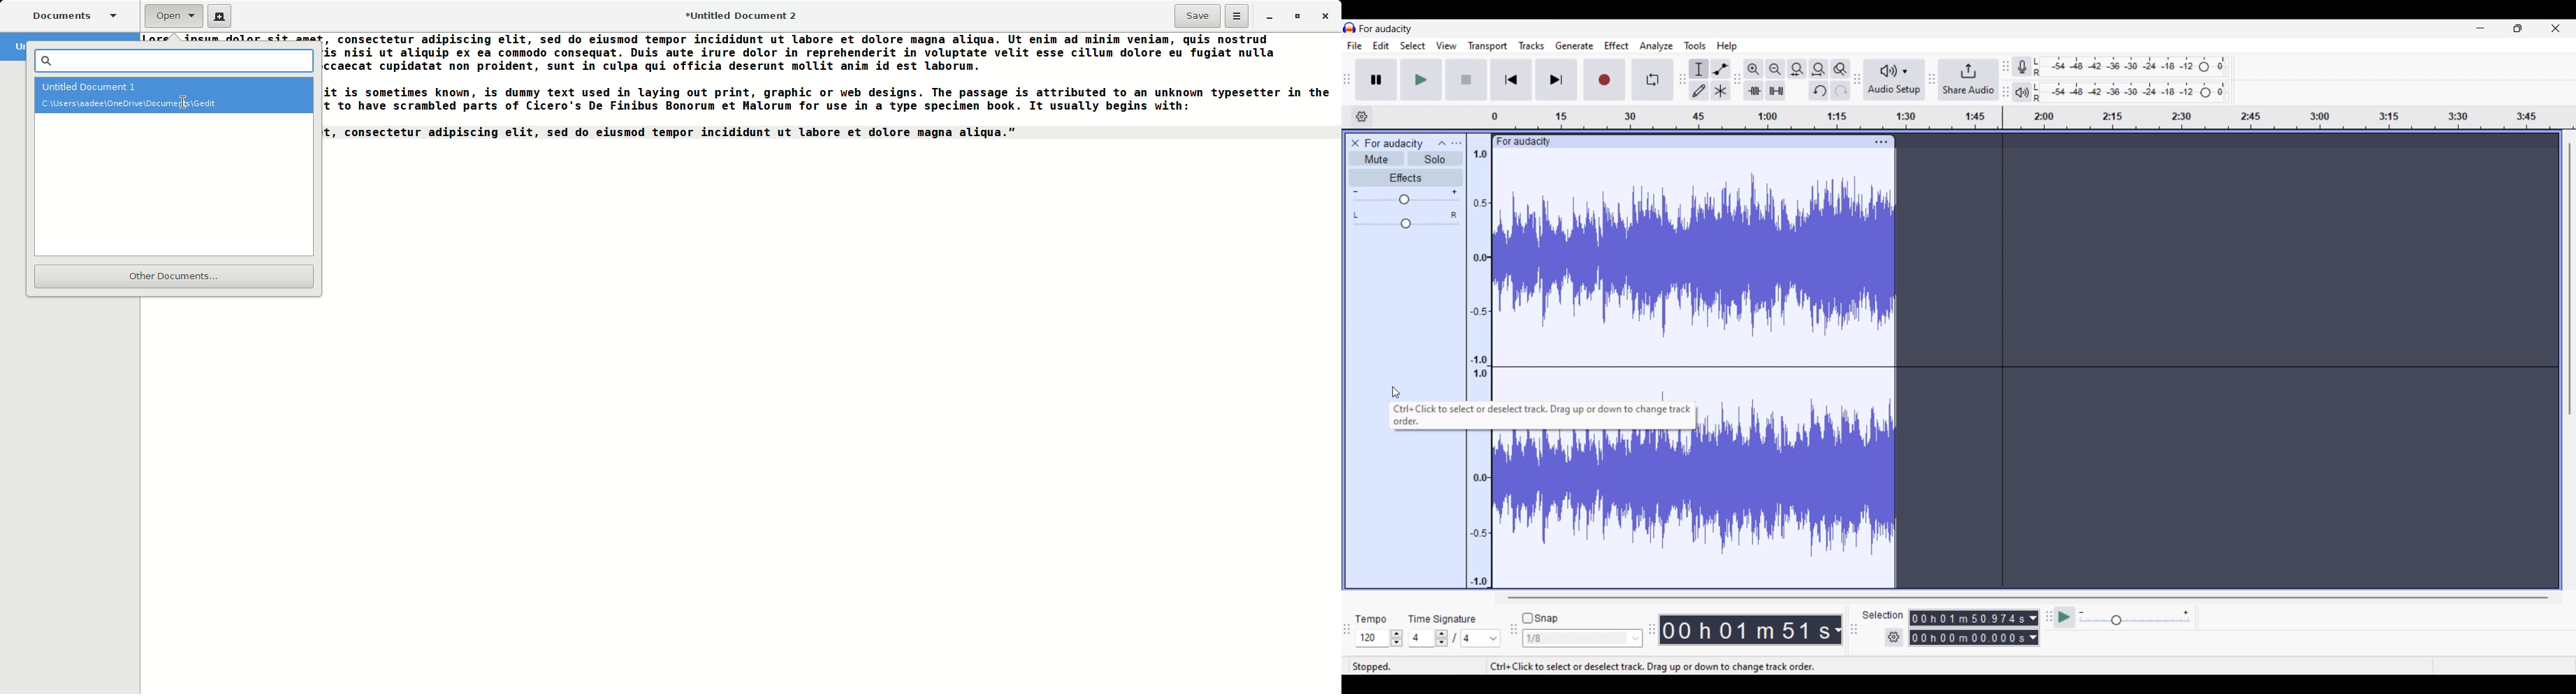 The width and height of the screenshot is (2576, 700). Describe the element at coordinates (1387, 29) in the screenshot. I see `for audacity` at that location.